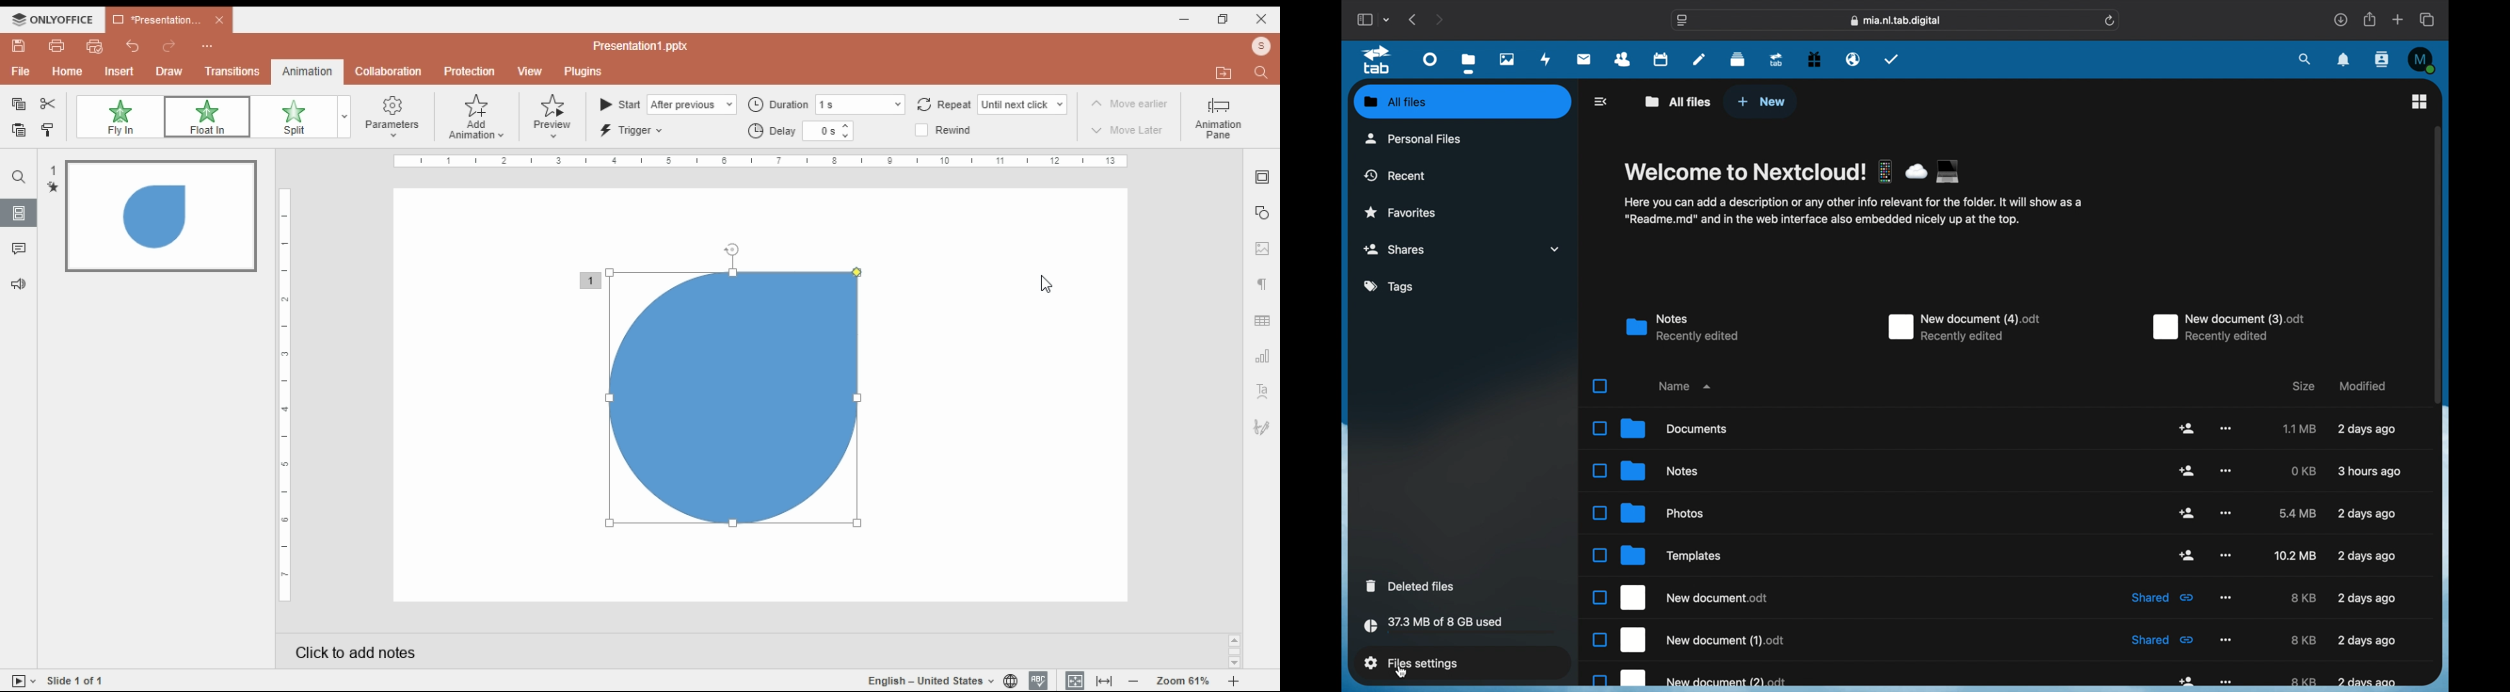 The height and width of the screenshot is (700, 2520). I want to click on undo, so click(133, 46).